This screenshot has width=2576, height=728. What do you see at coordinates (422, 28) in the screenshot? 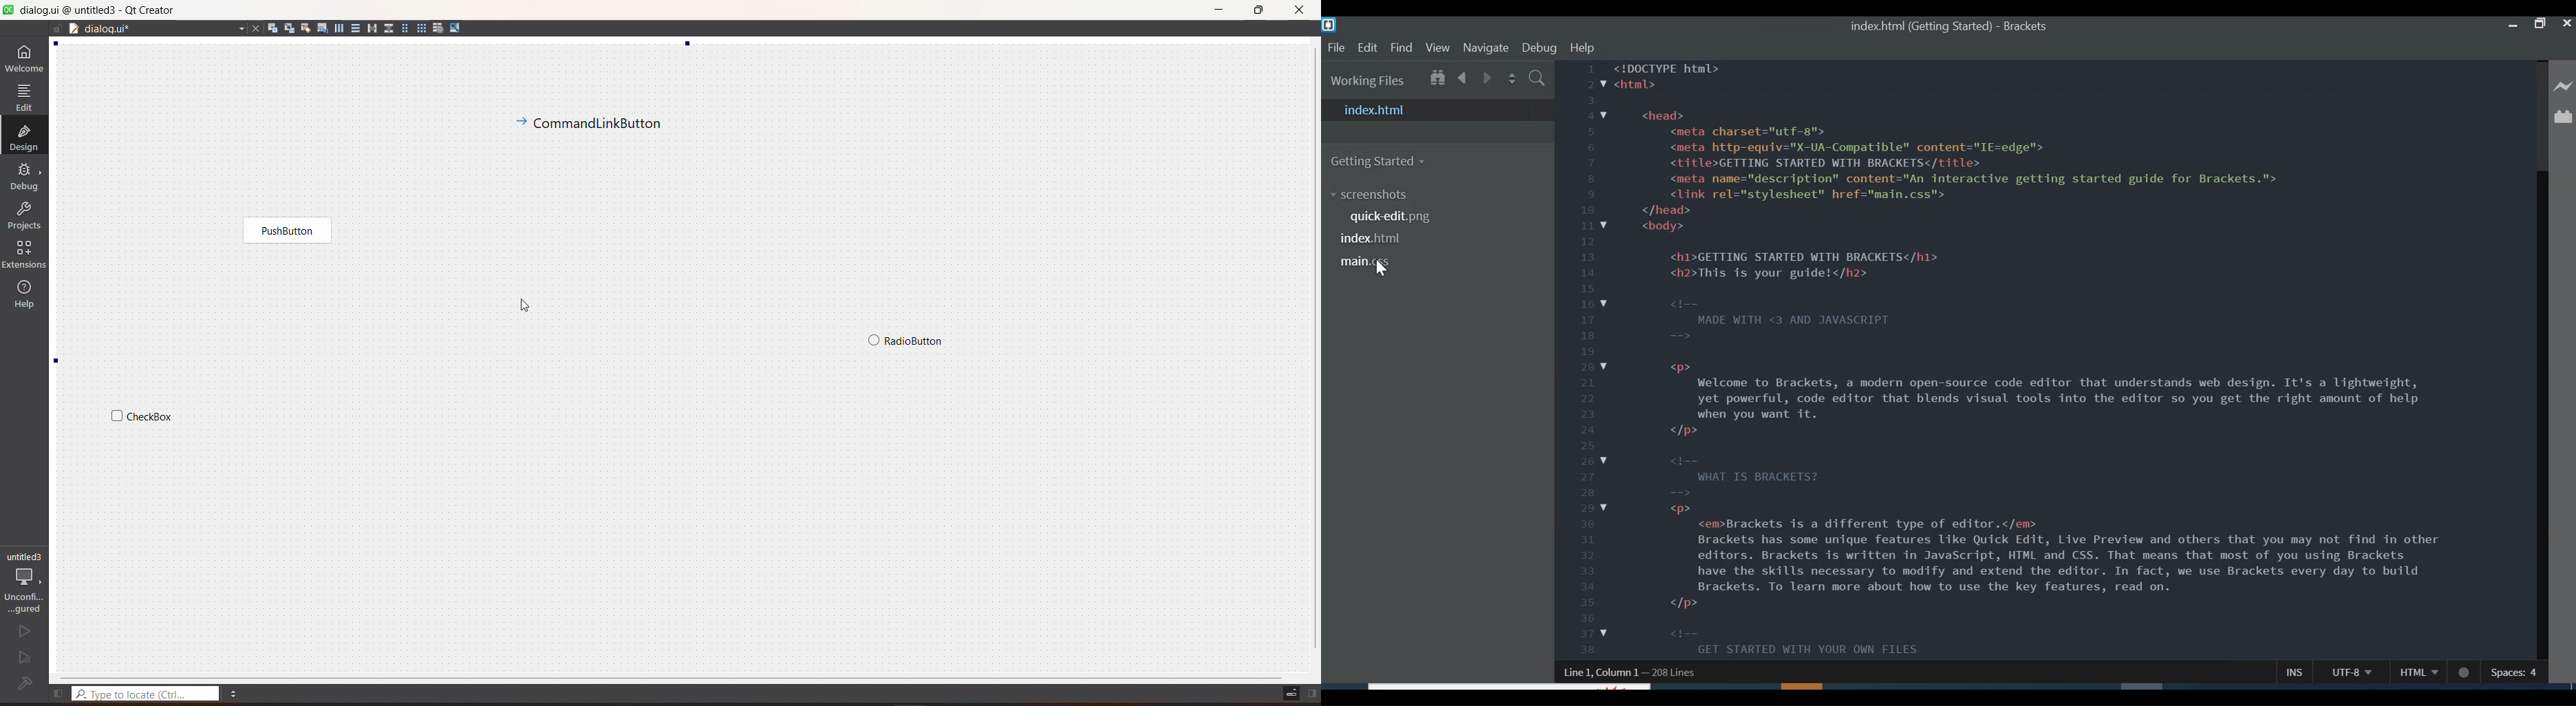
I see `layout in a grid` at bounding box center [422, 28].